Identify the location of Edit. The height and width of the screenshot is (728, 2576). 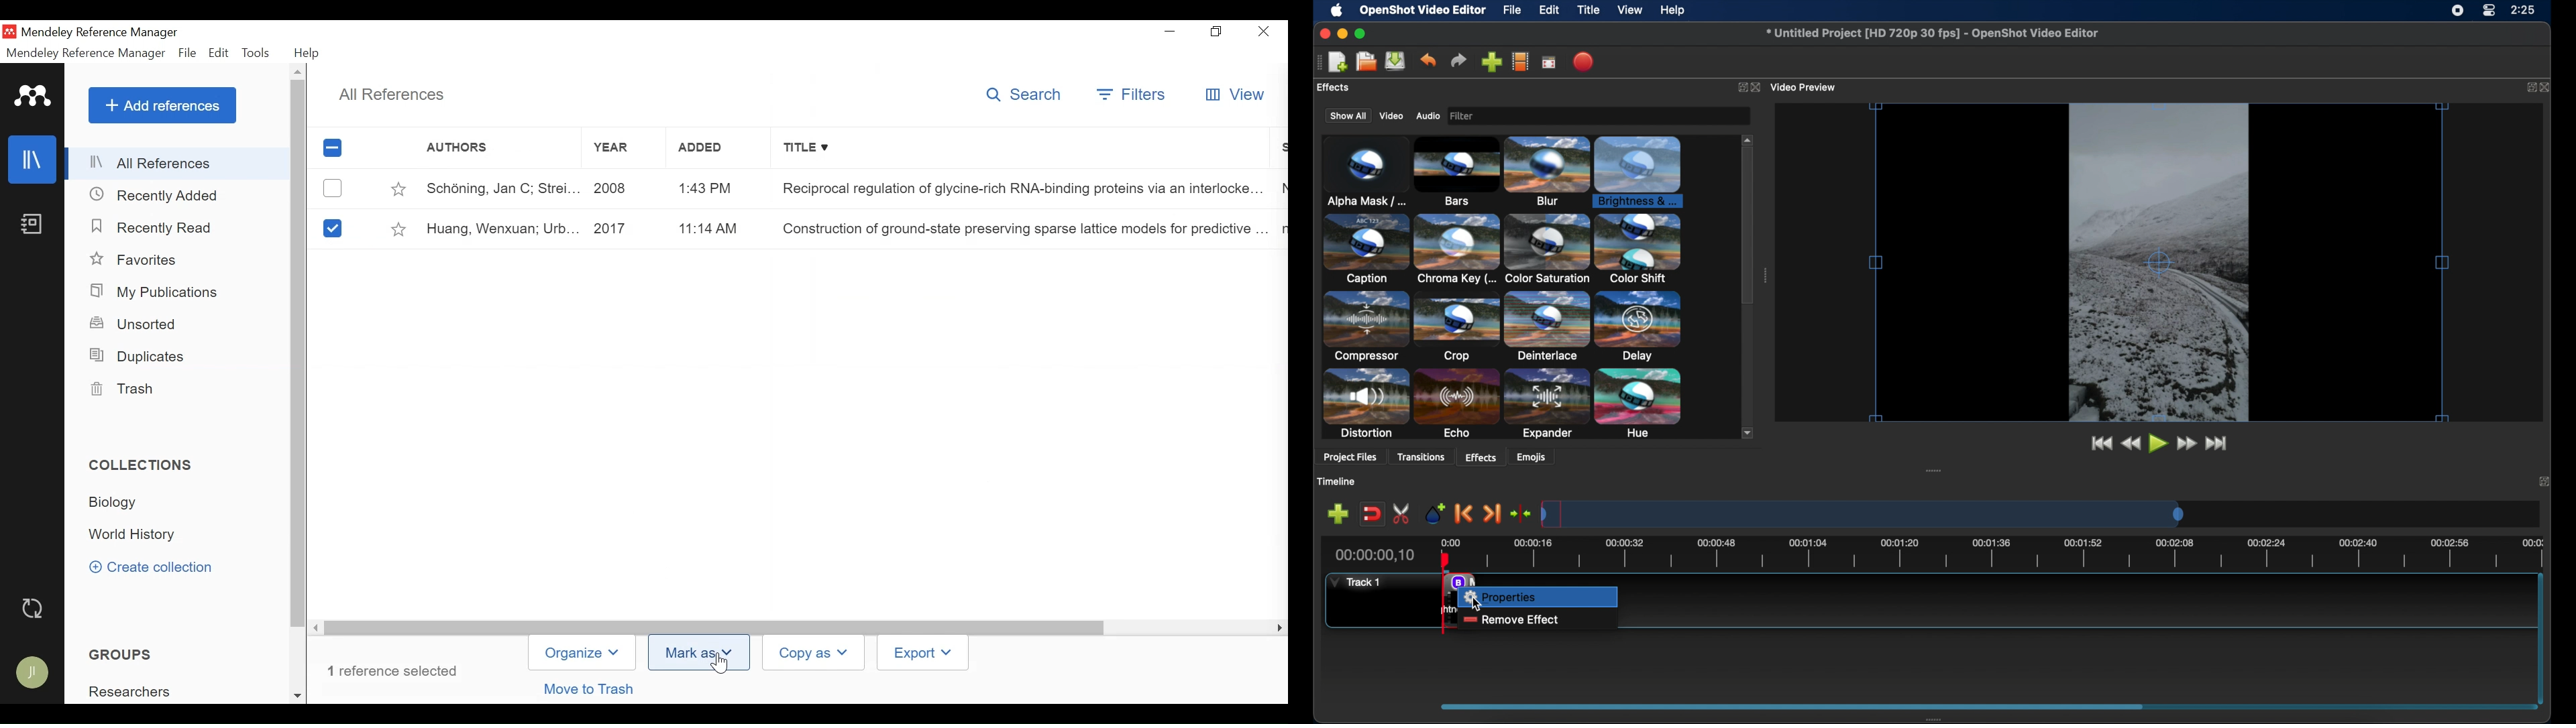
(218, 53).